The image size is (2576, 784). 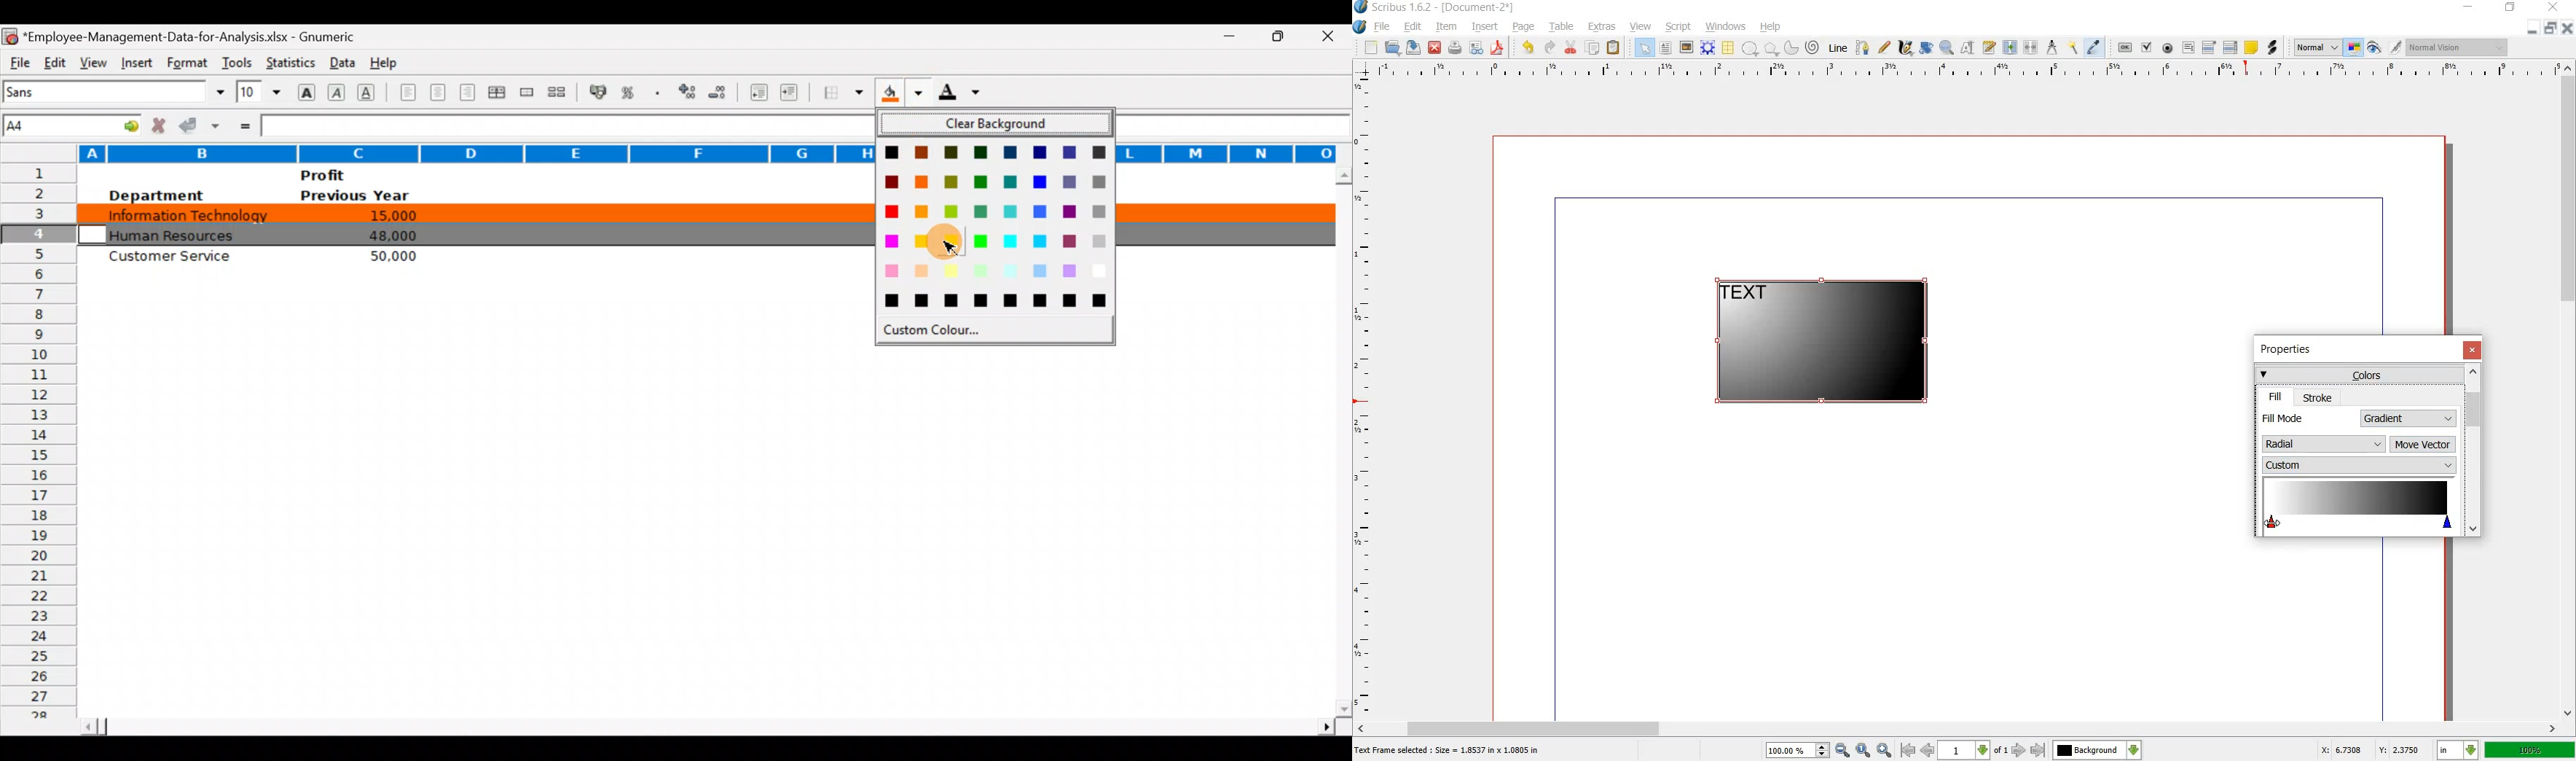 I want to click on cursor, so click(x=2275, y=523).